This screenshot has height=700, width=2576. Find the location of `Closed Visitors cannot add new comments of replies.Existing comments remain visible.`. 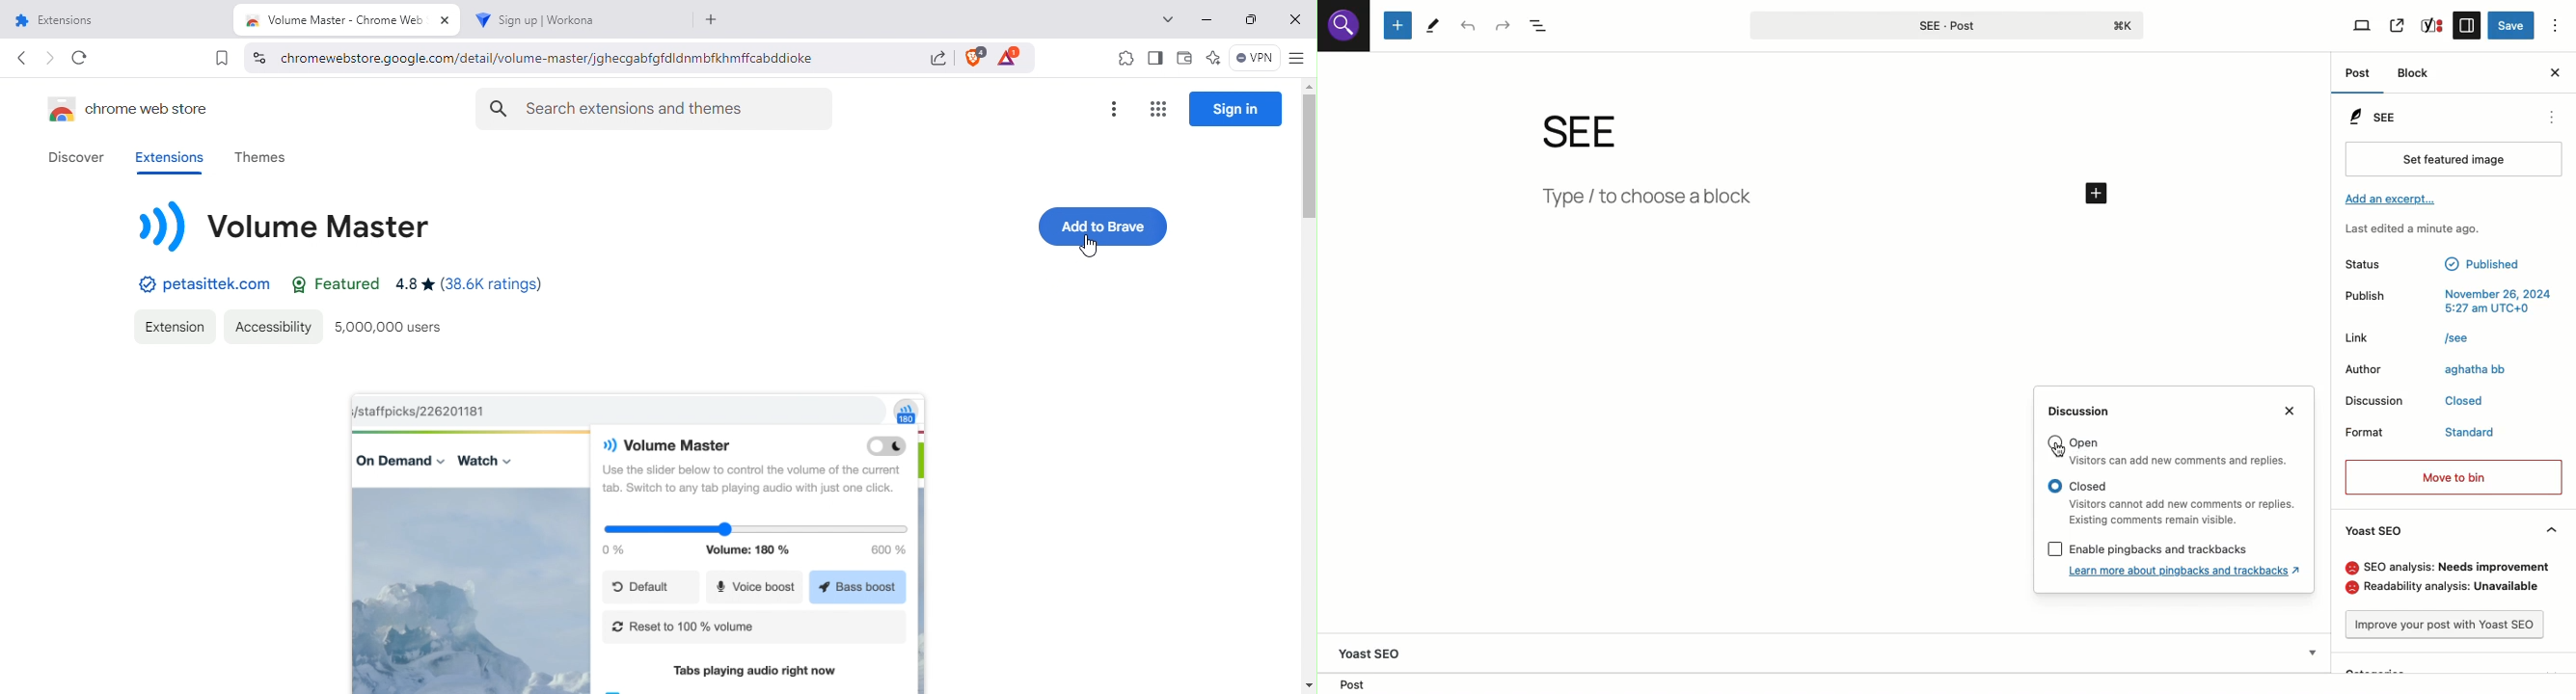

Closed Visitors cannot add new comments of replies.Existing comments remain visible. is located at coordinates (2167, 503).